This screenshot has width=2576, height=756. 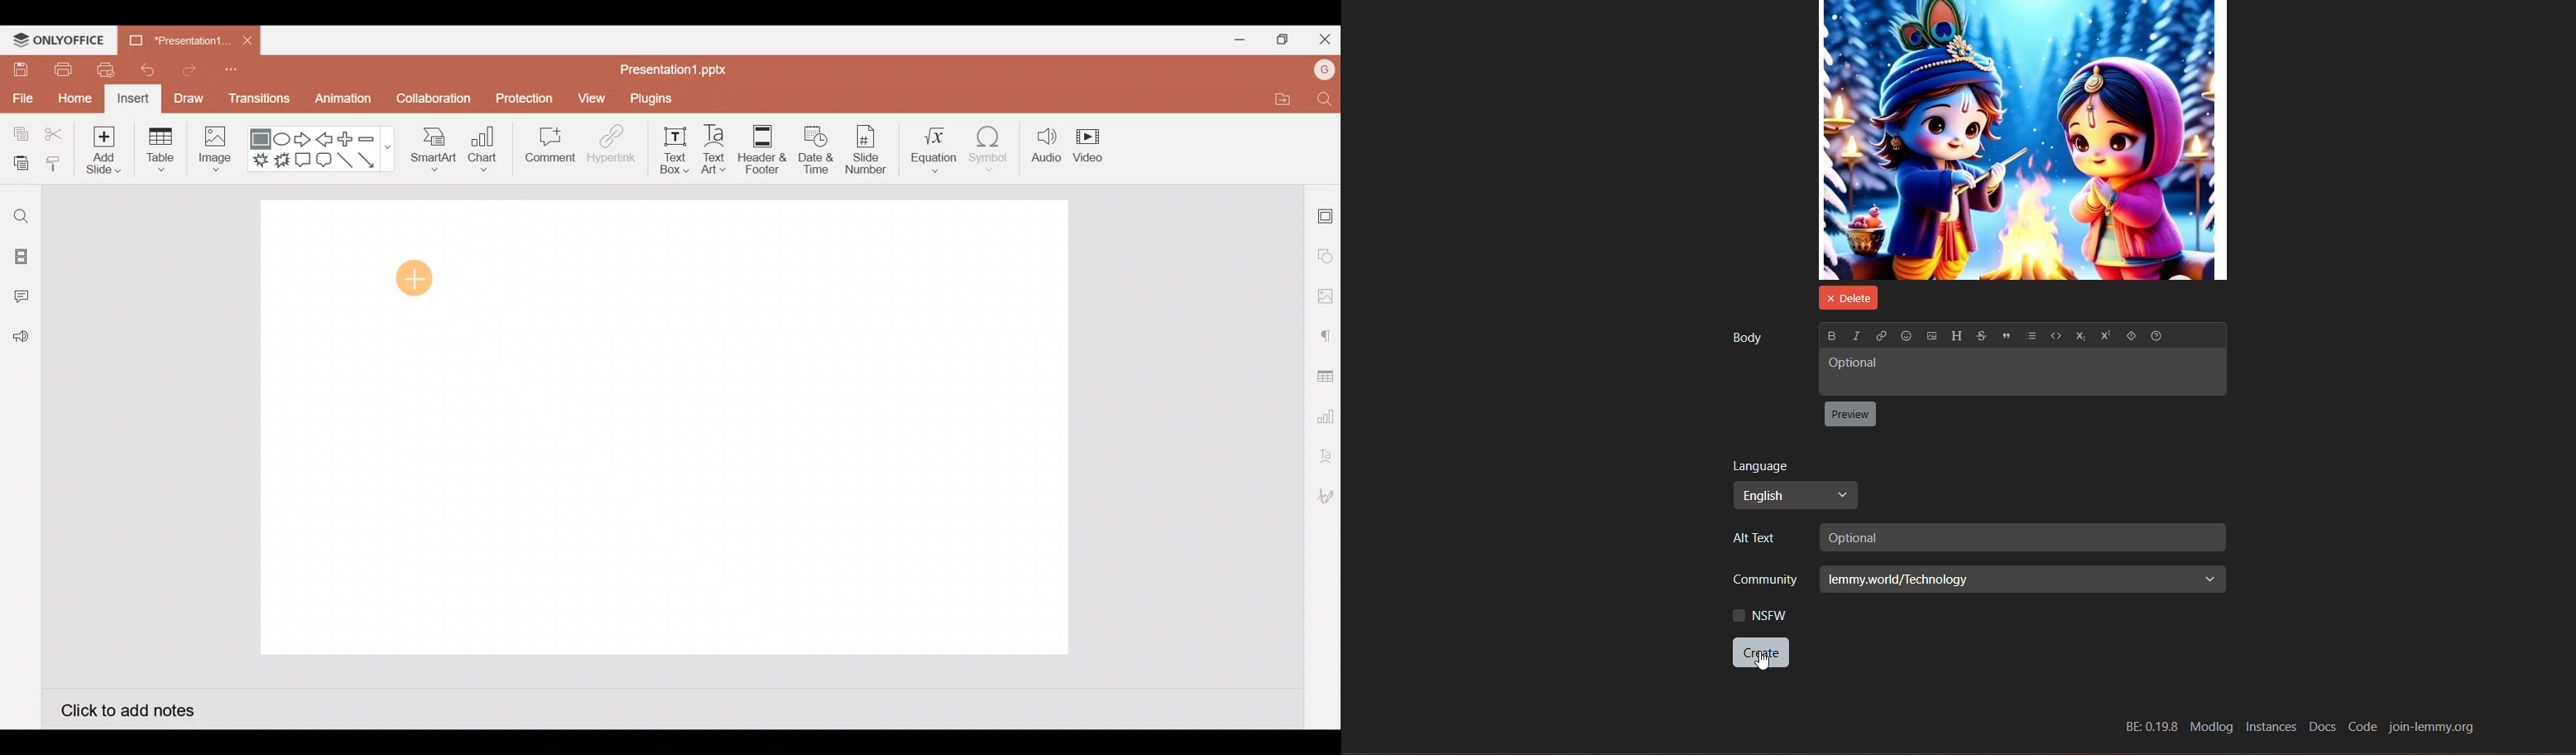 What do you see at coordinates (162, 151) in the screenshot?
I see `Table` at bounding box center [162, 151].